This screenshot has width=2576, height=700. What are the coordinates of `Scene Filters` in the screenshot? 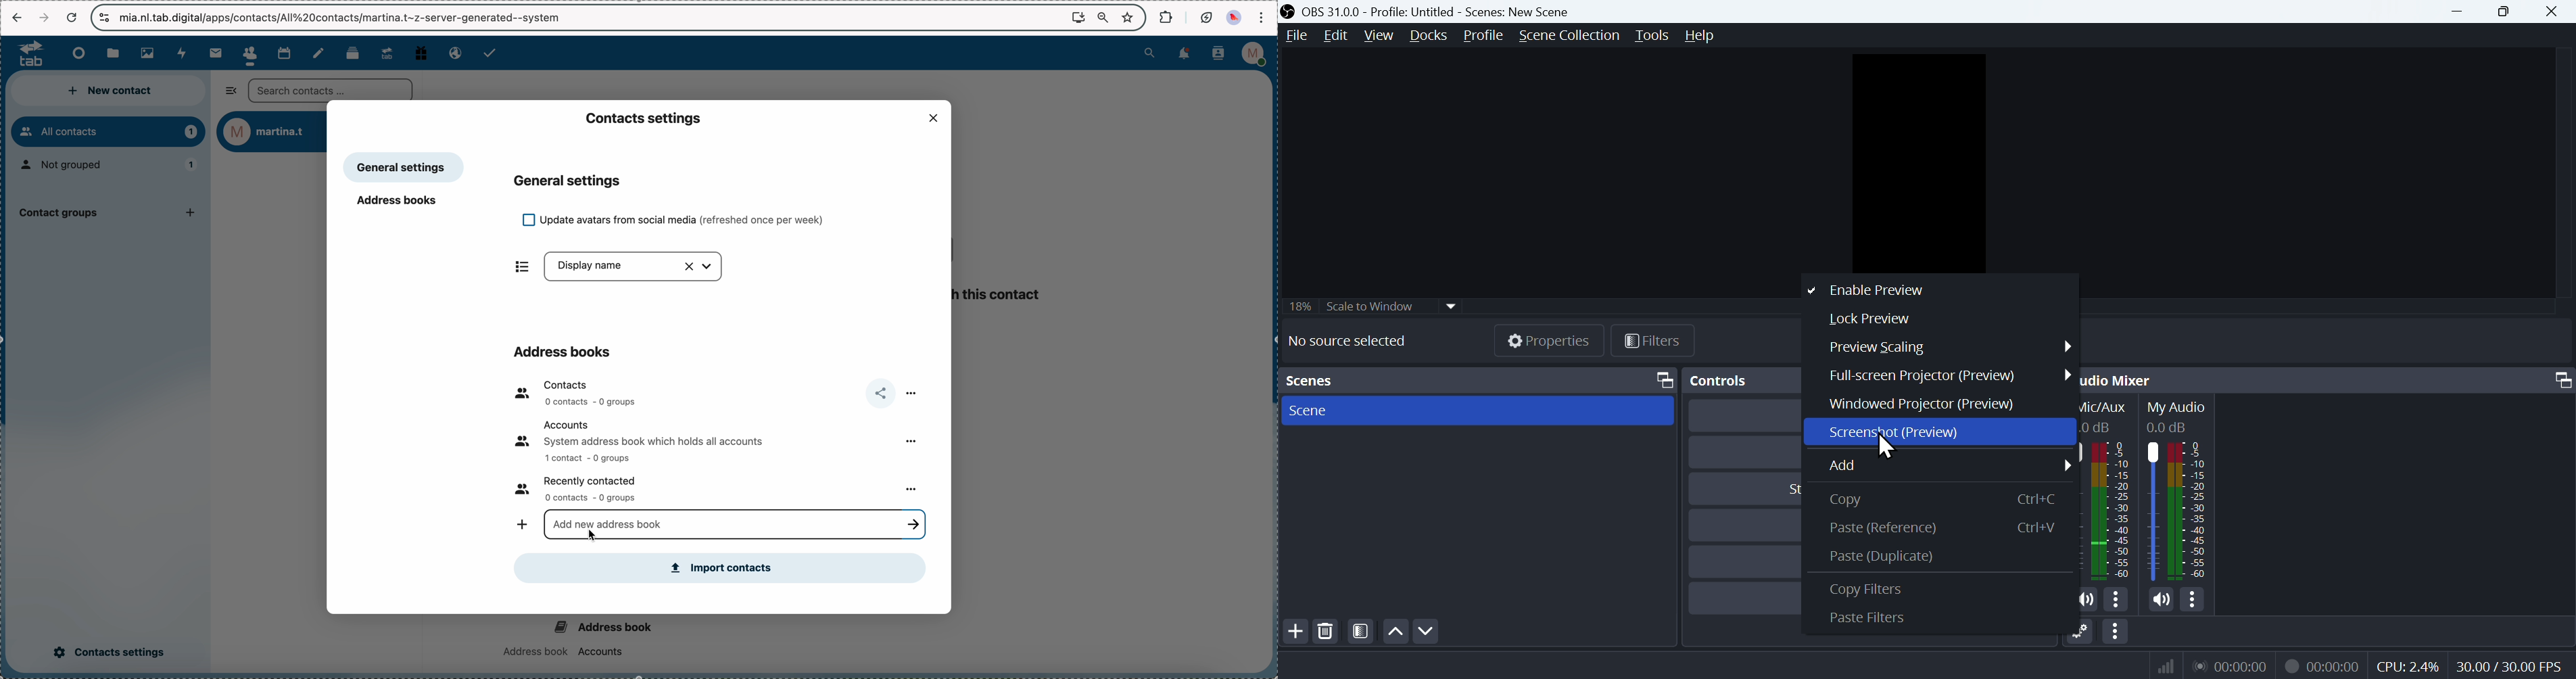 It's located at (1358, 630).